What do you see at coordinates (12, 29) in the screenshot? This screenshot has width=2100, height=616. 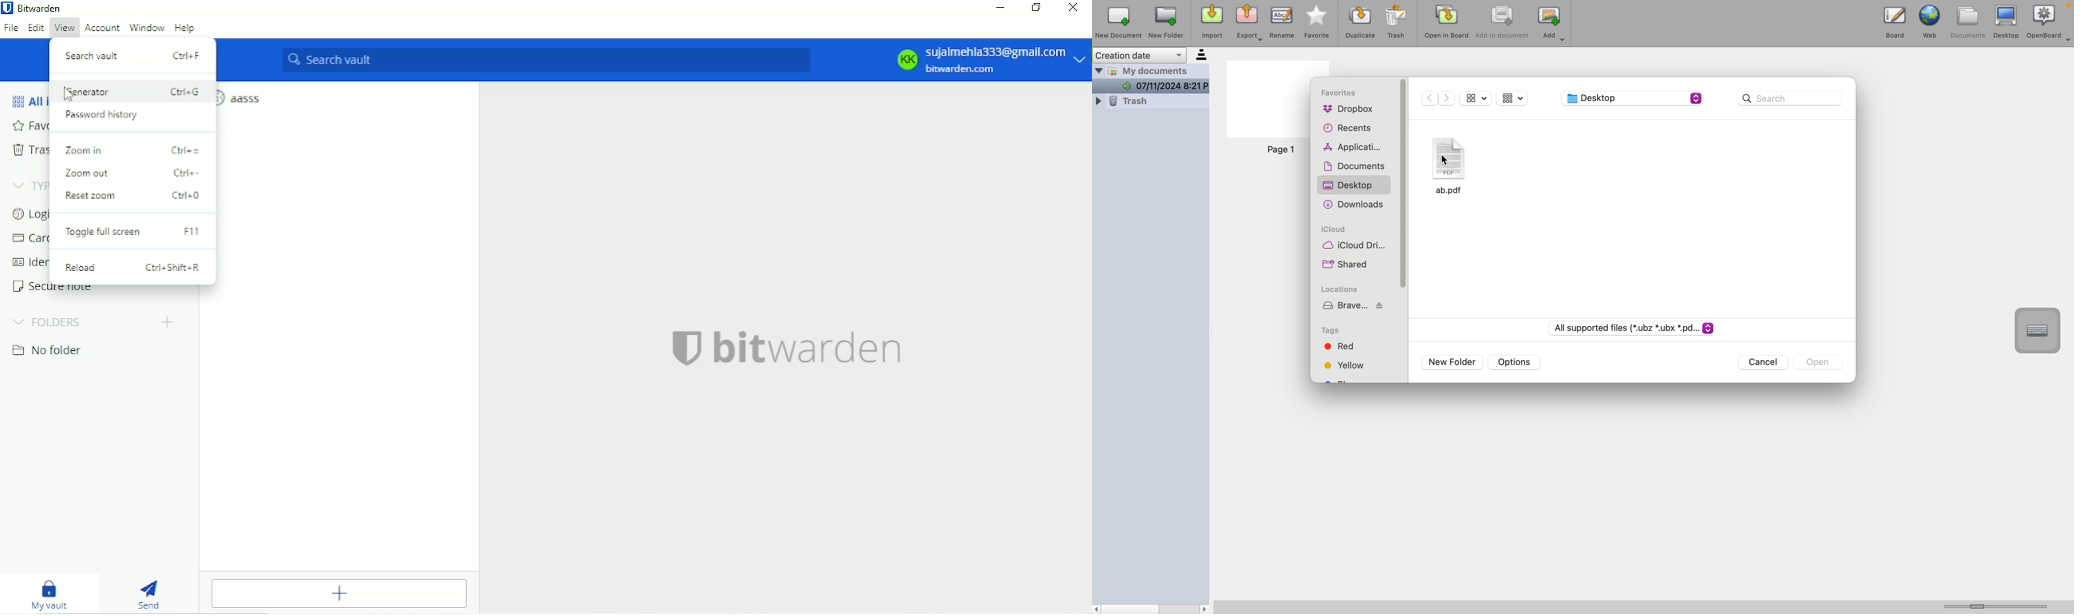 I see `File` at bounding box center [12, 29].